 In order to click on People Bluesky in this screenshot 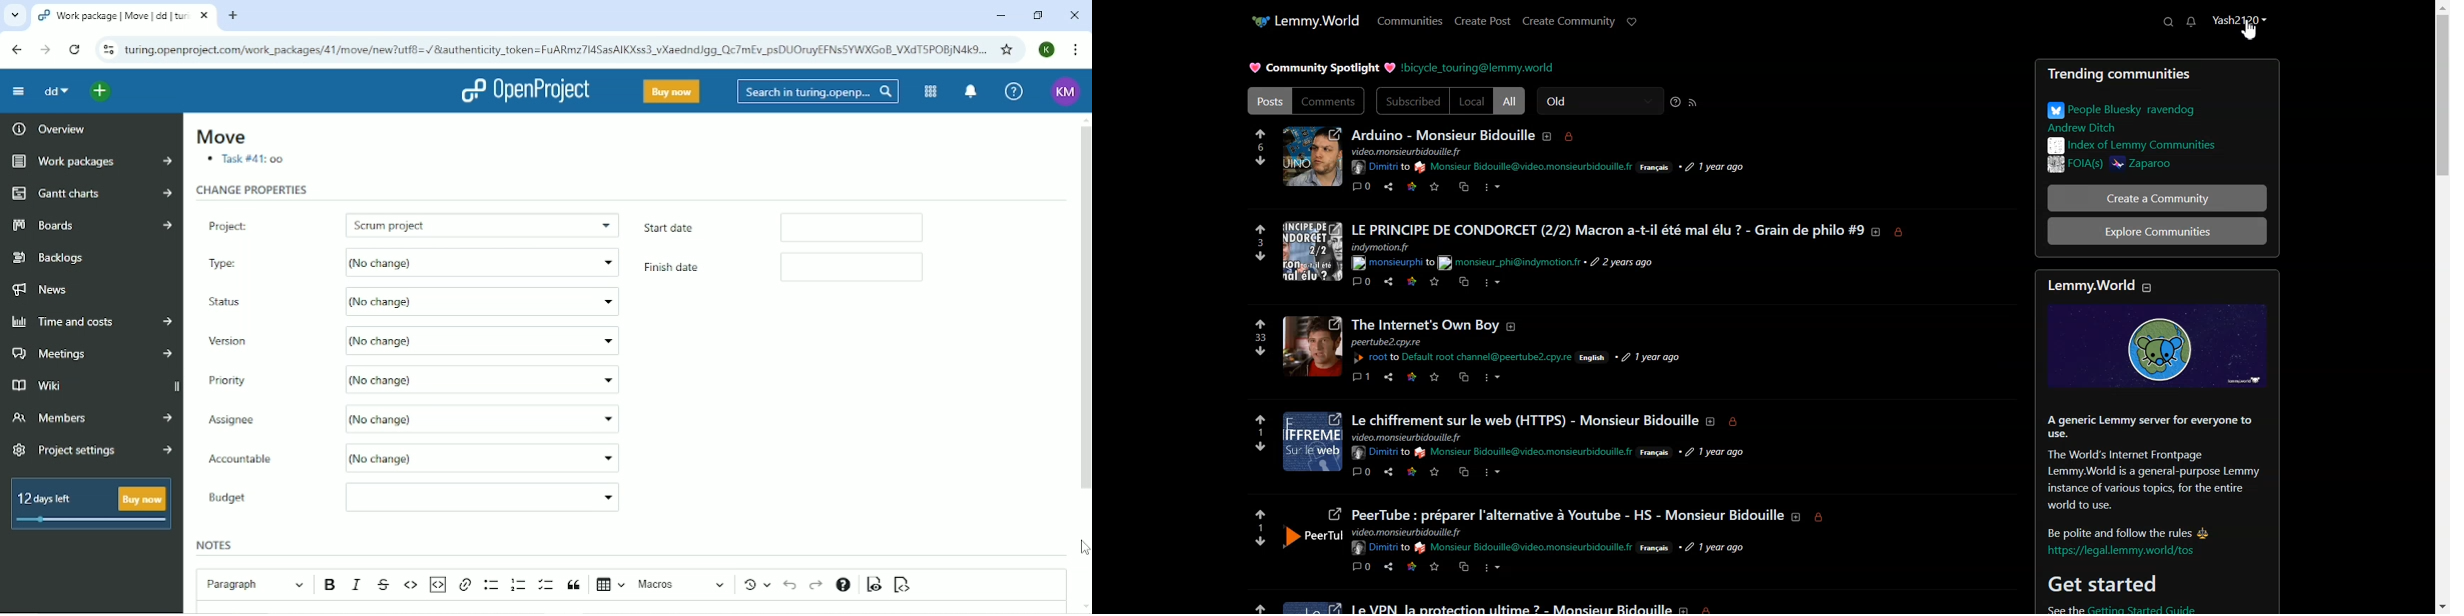, I will do `click(2133, 114)`.